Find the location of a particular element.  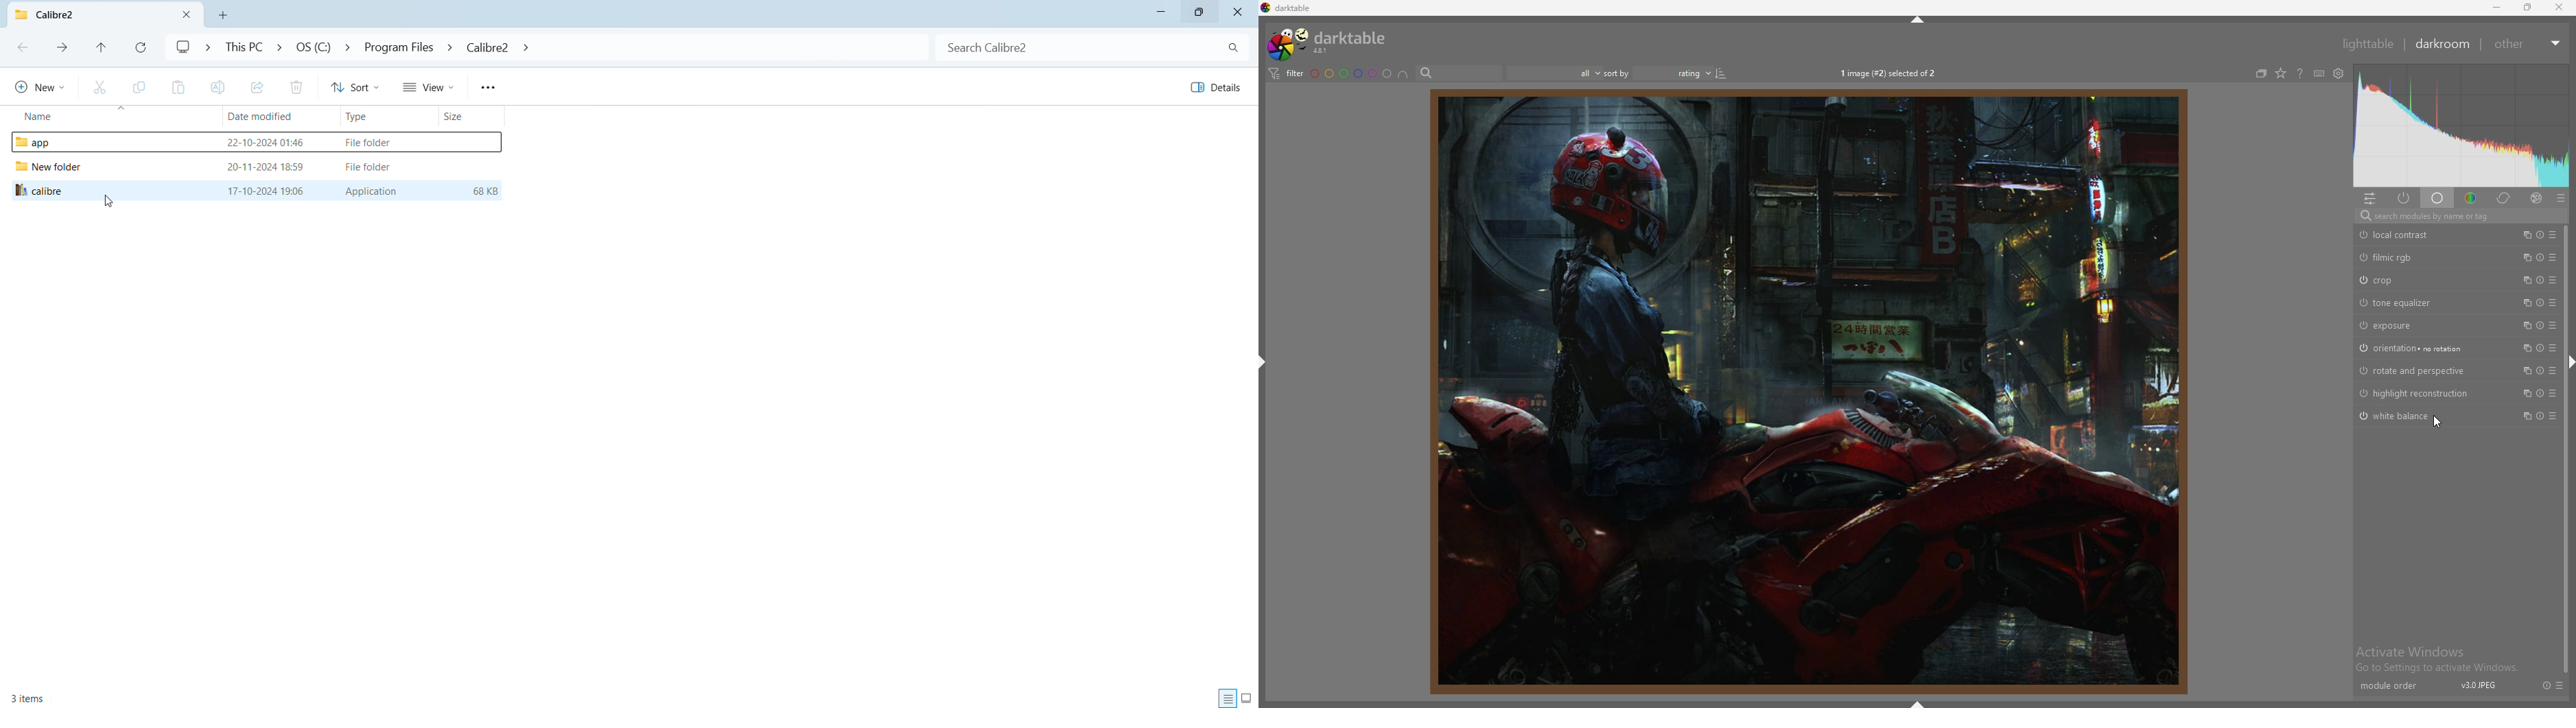

close folder is located at coordinates (186, 15).